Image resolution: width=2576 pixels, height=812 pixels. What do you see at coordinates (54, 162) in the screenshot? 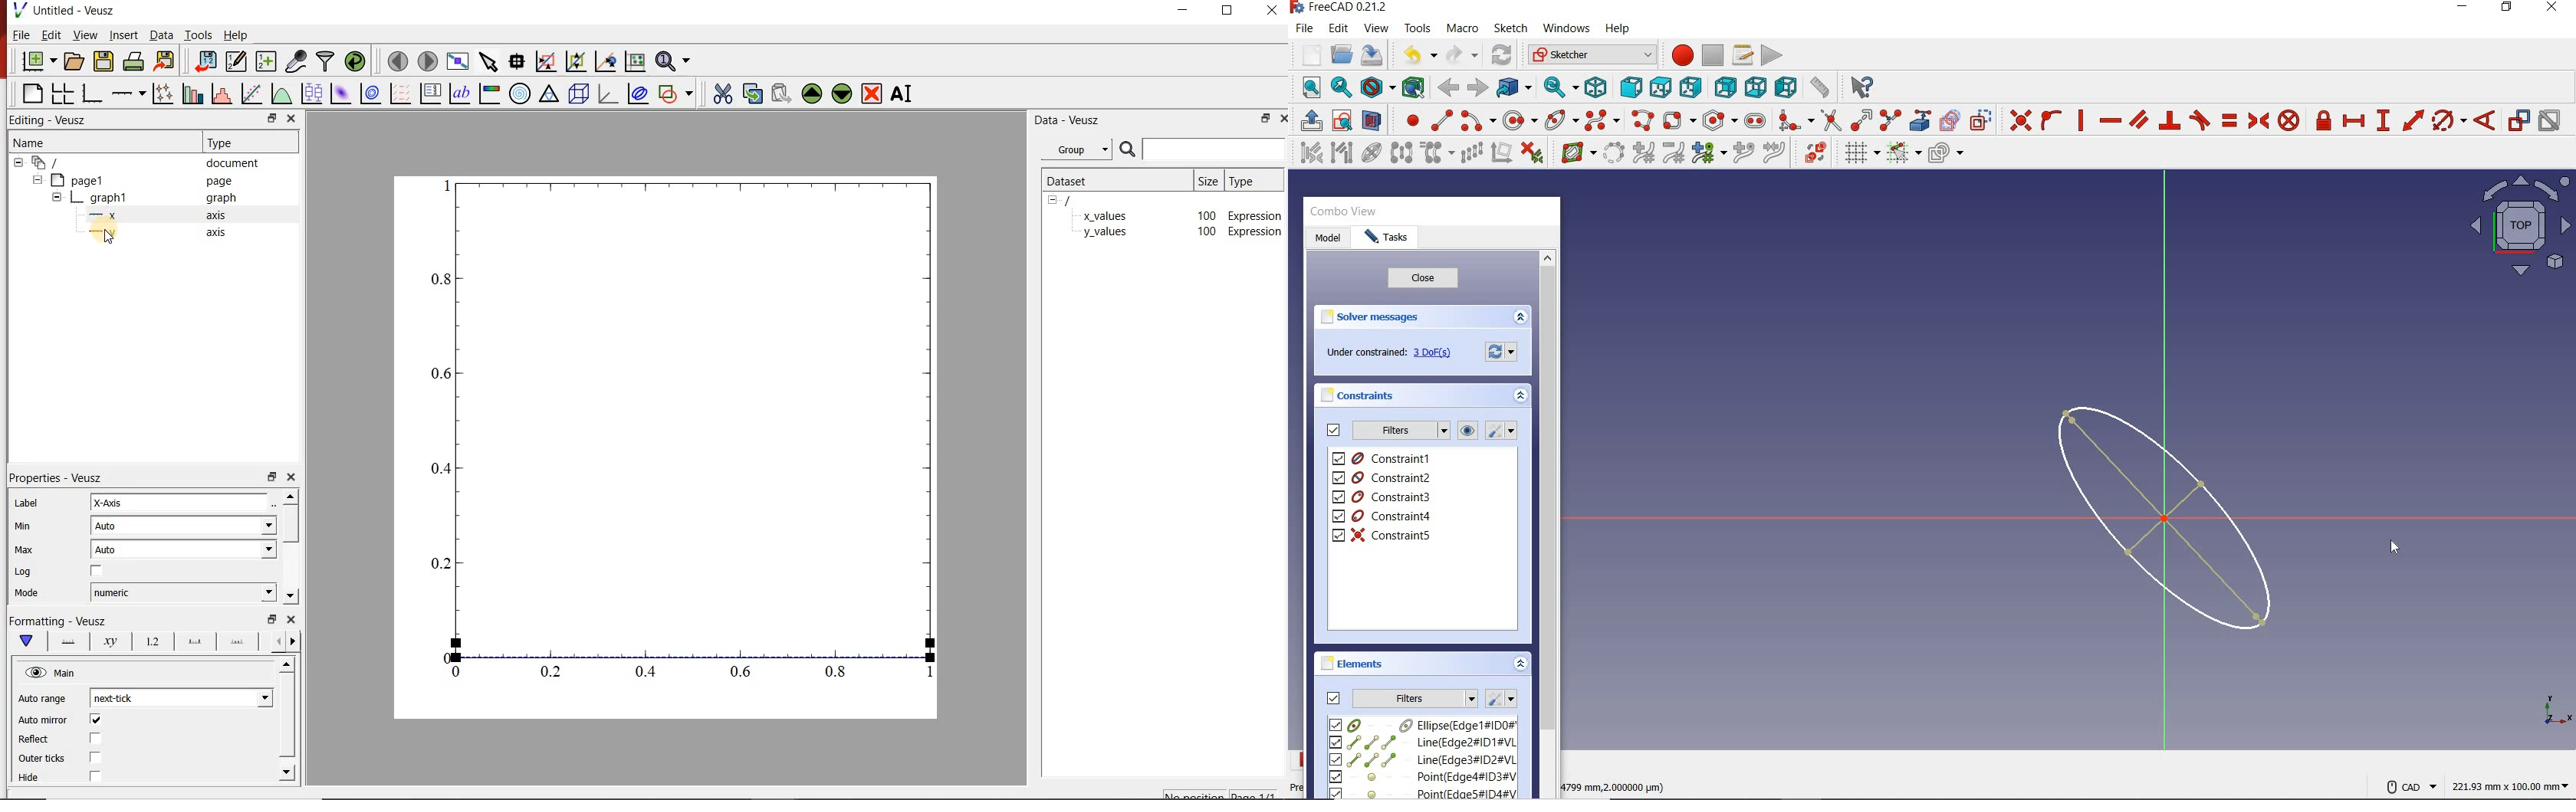
I see `all apegs` at bounding box center [54, 162].